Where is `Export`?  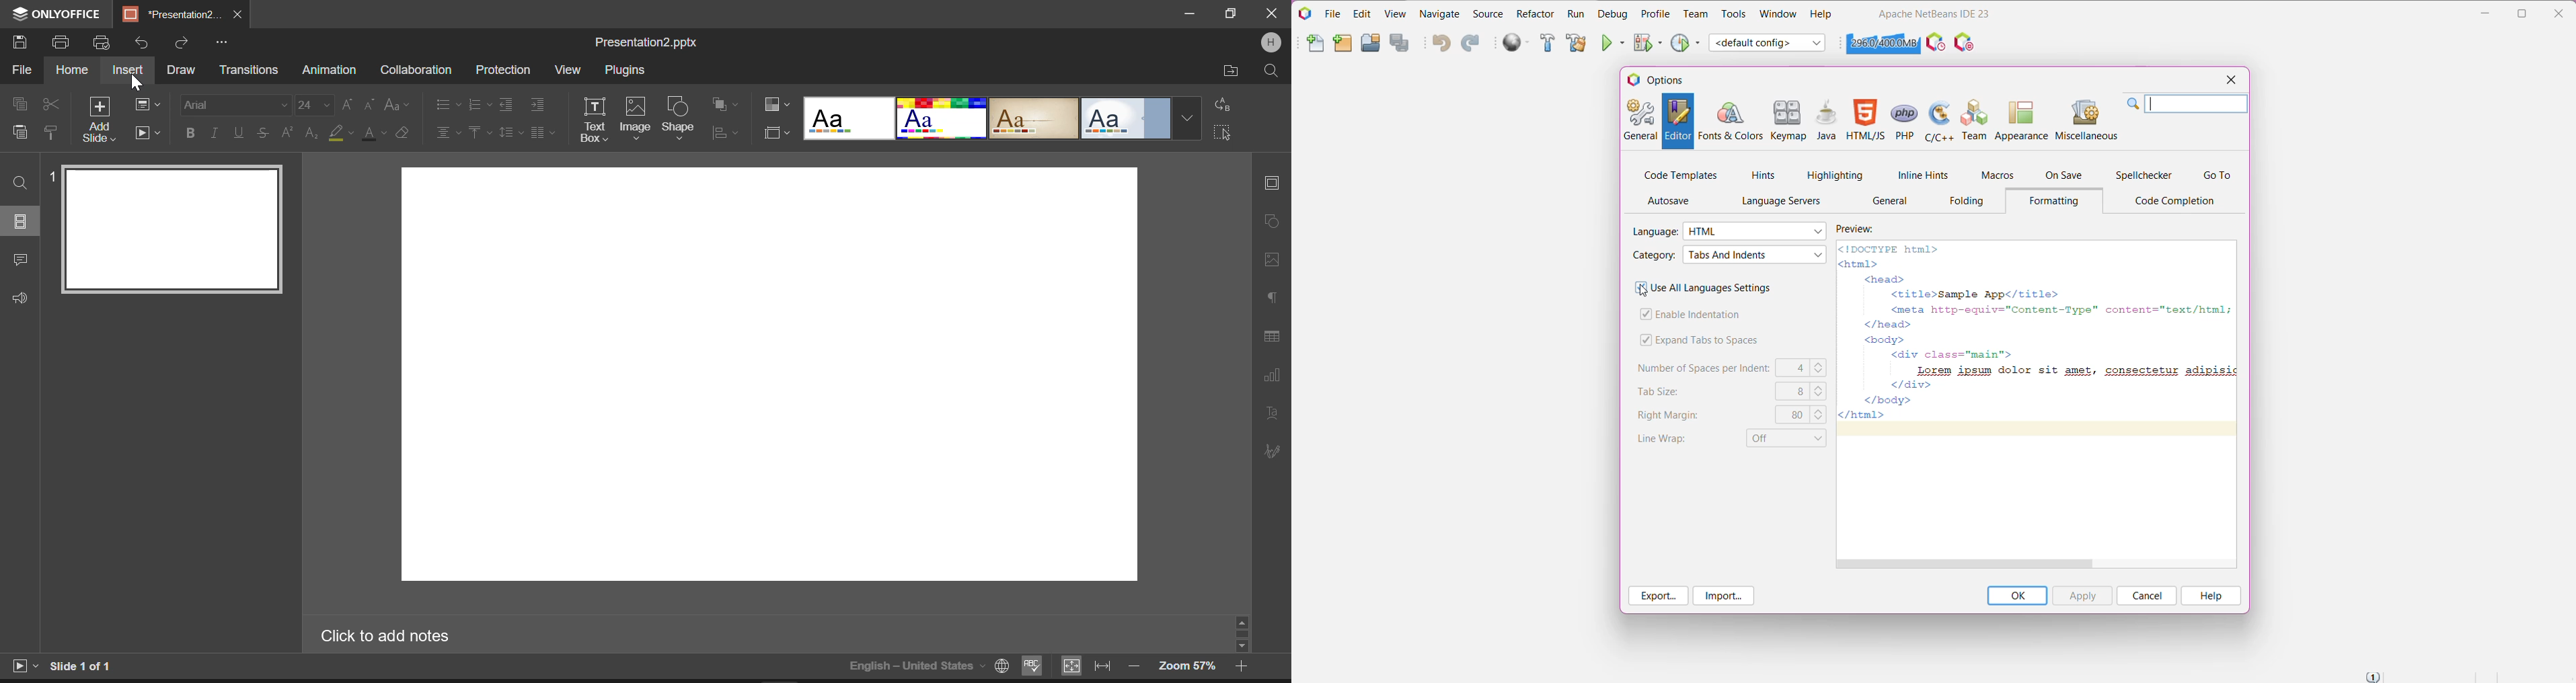 Export is located at coordinates (1659, 596).